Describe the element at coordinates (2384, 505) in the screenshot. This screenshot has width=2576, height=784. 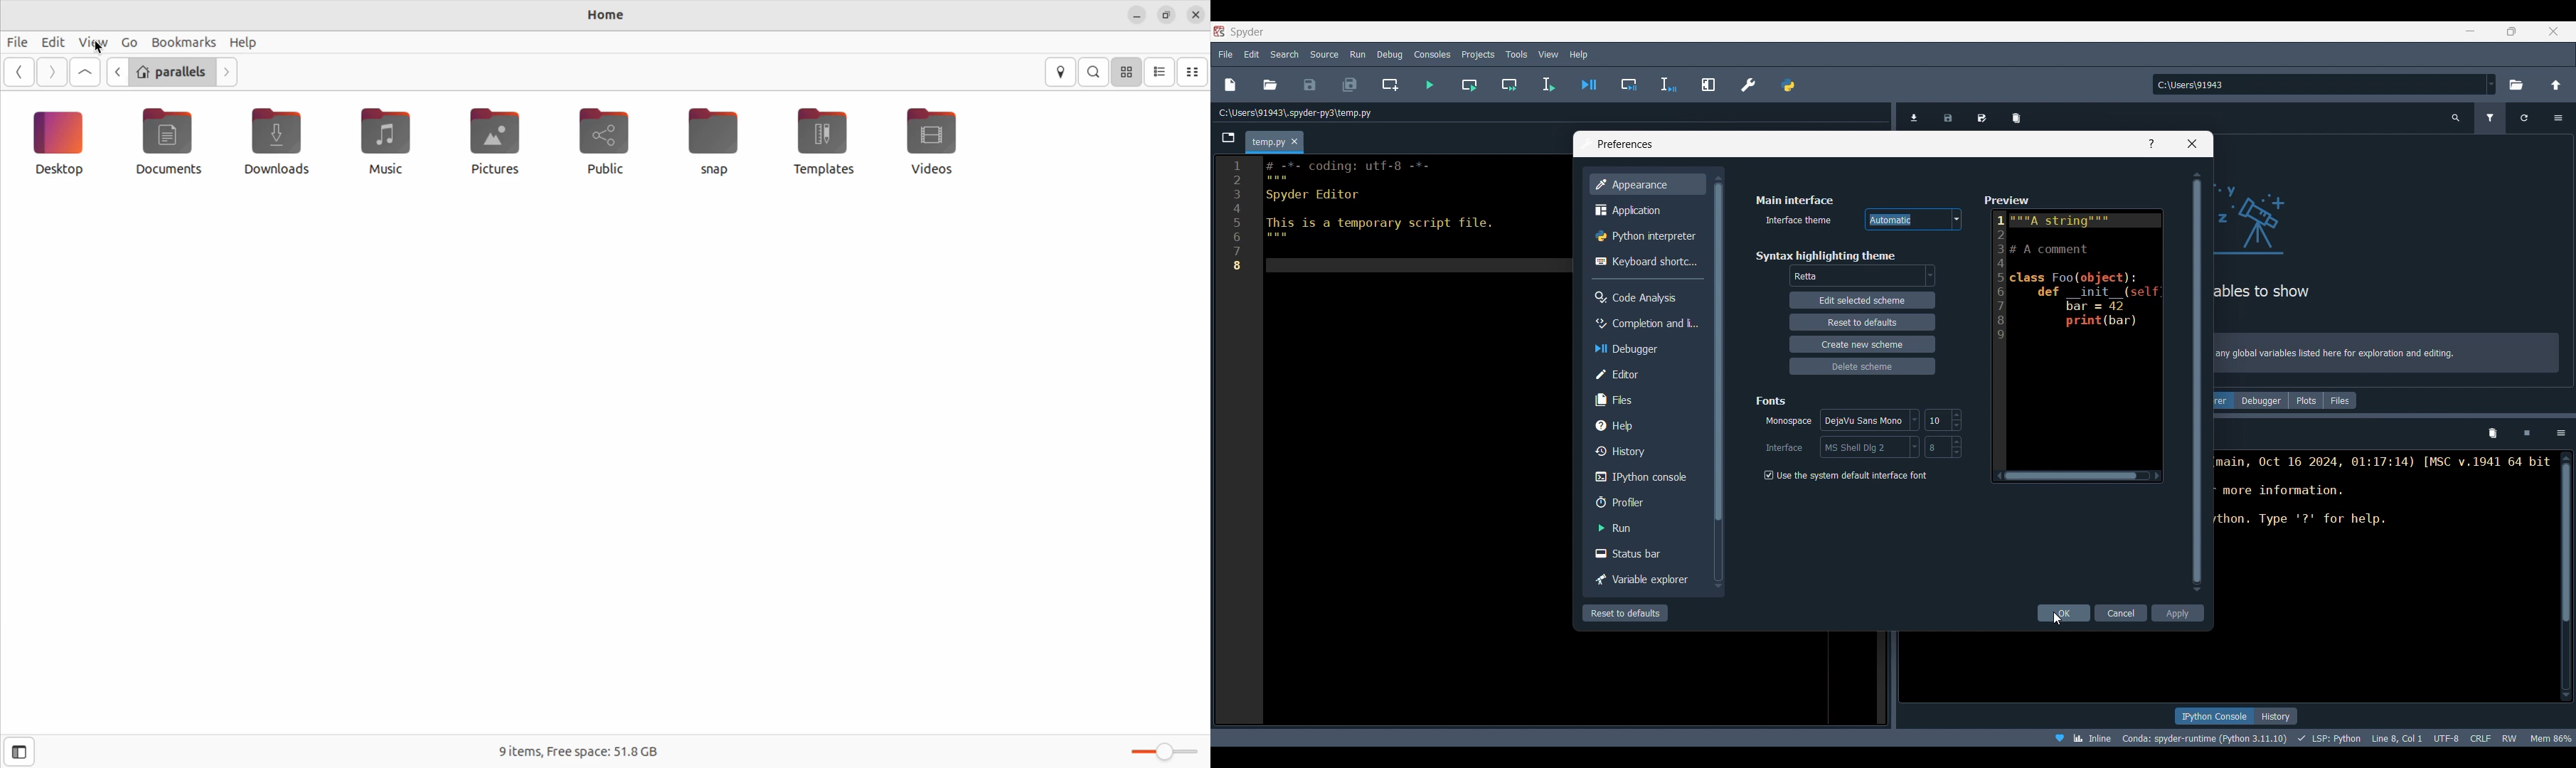
I see `ipython console pane` at that location.